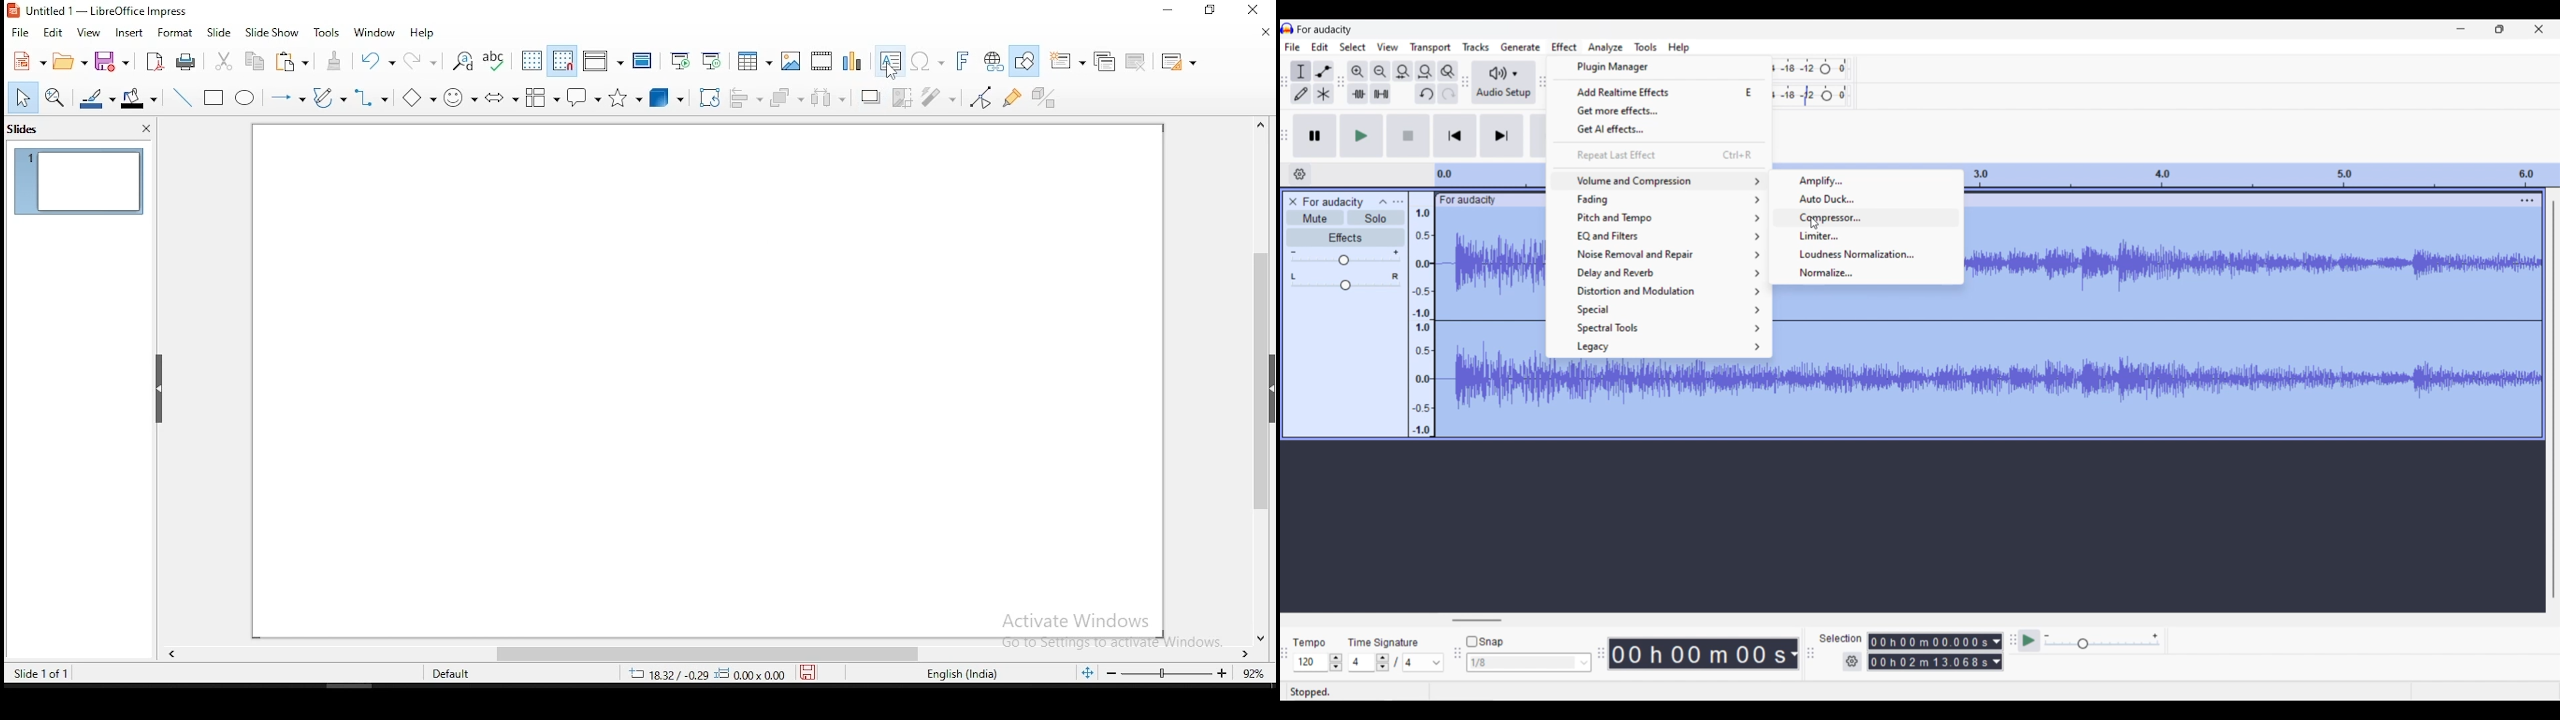  What do you see at coordinates (1014, 97) in the screenshot?
I see `show gluepoint functions` at bounding box center [1014, 97].